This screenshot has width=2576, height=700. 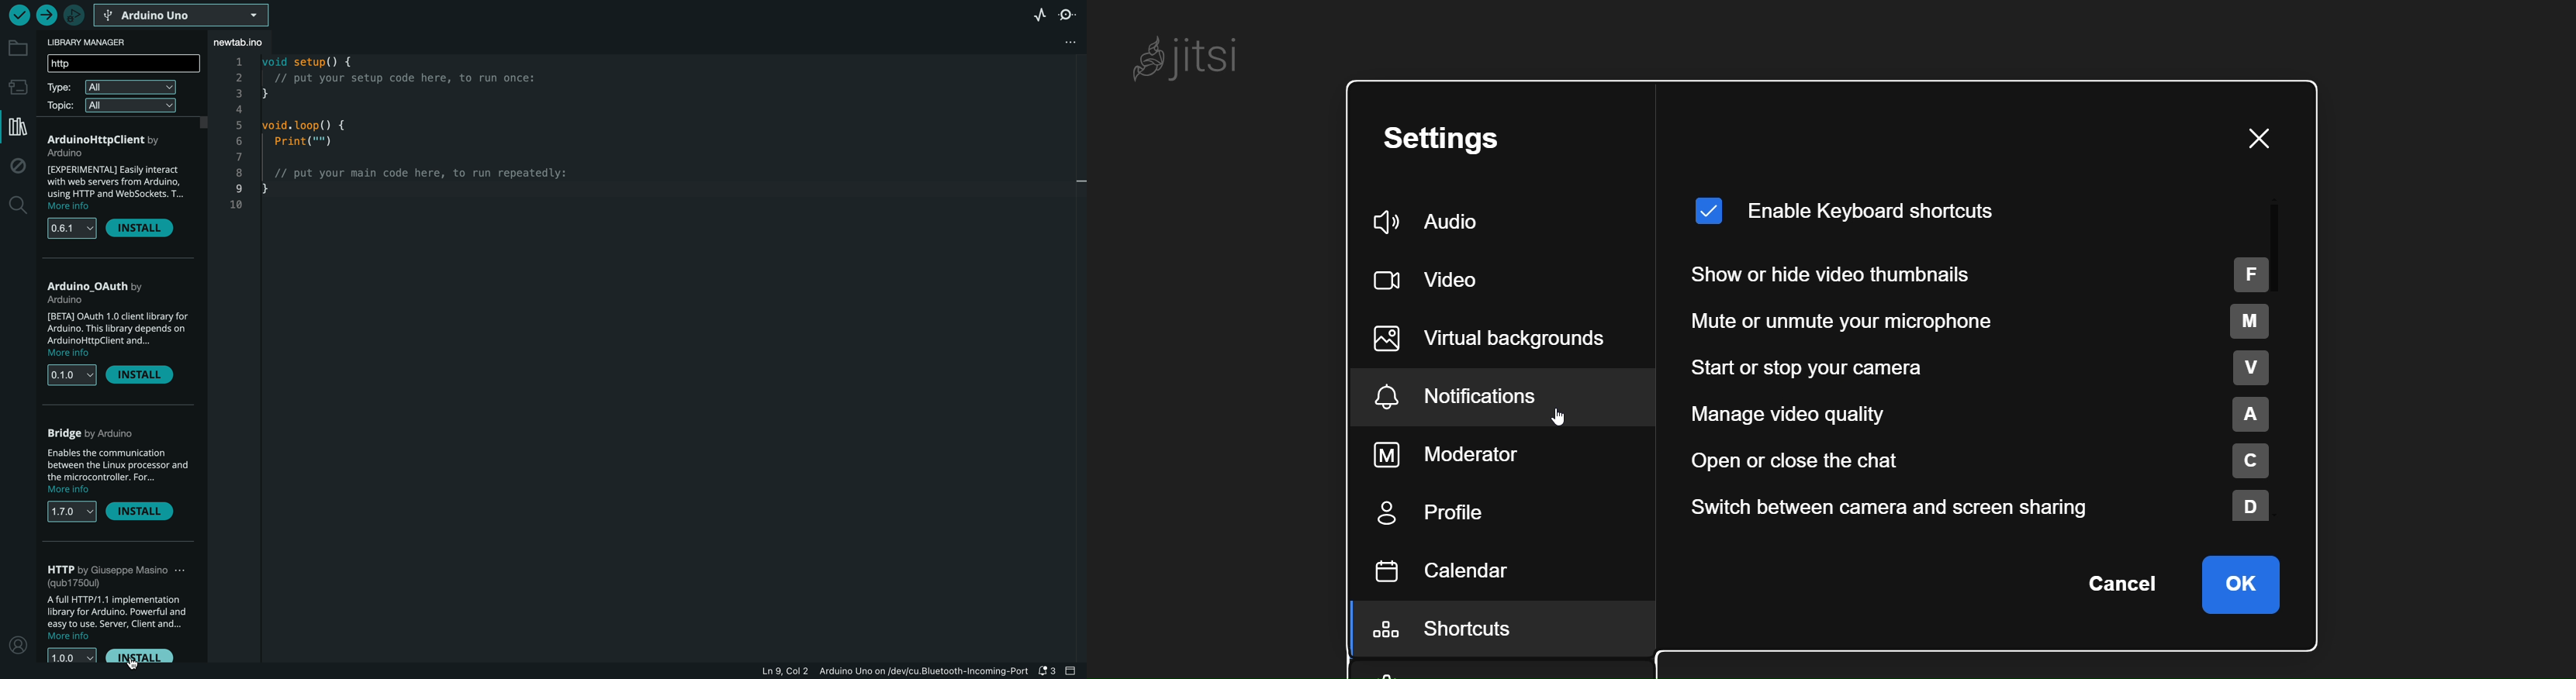 What do you see at coordinates (112, 88) in the screenshot?
I see `type filter` at bounding box center [112, 88].